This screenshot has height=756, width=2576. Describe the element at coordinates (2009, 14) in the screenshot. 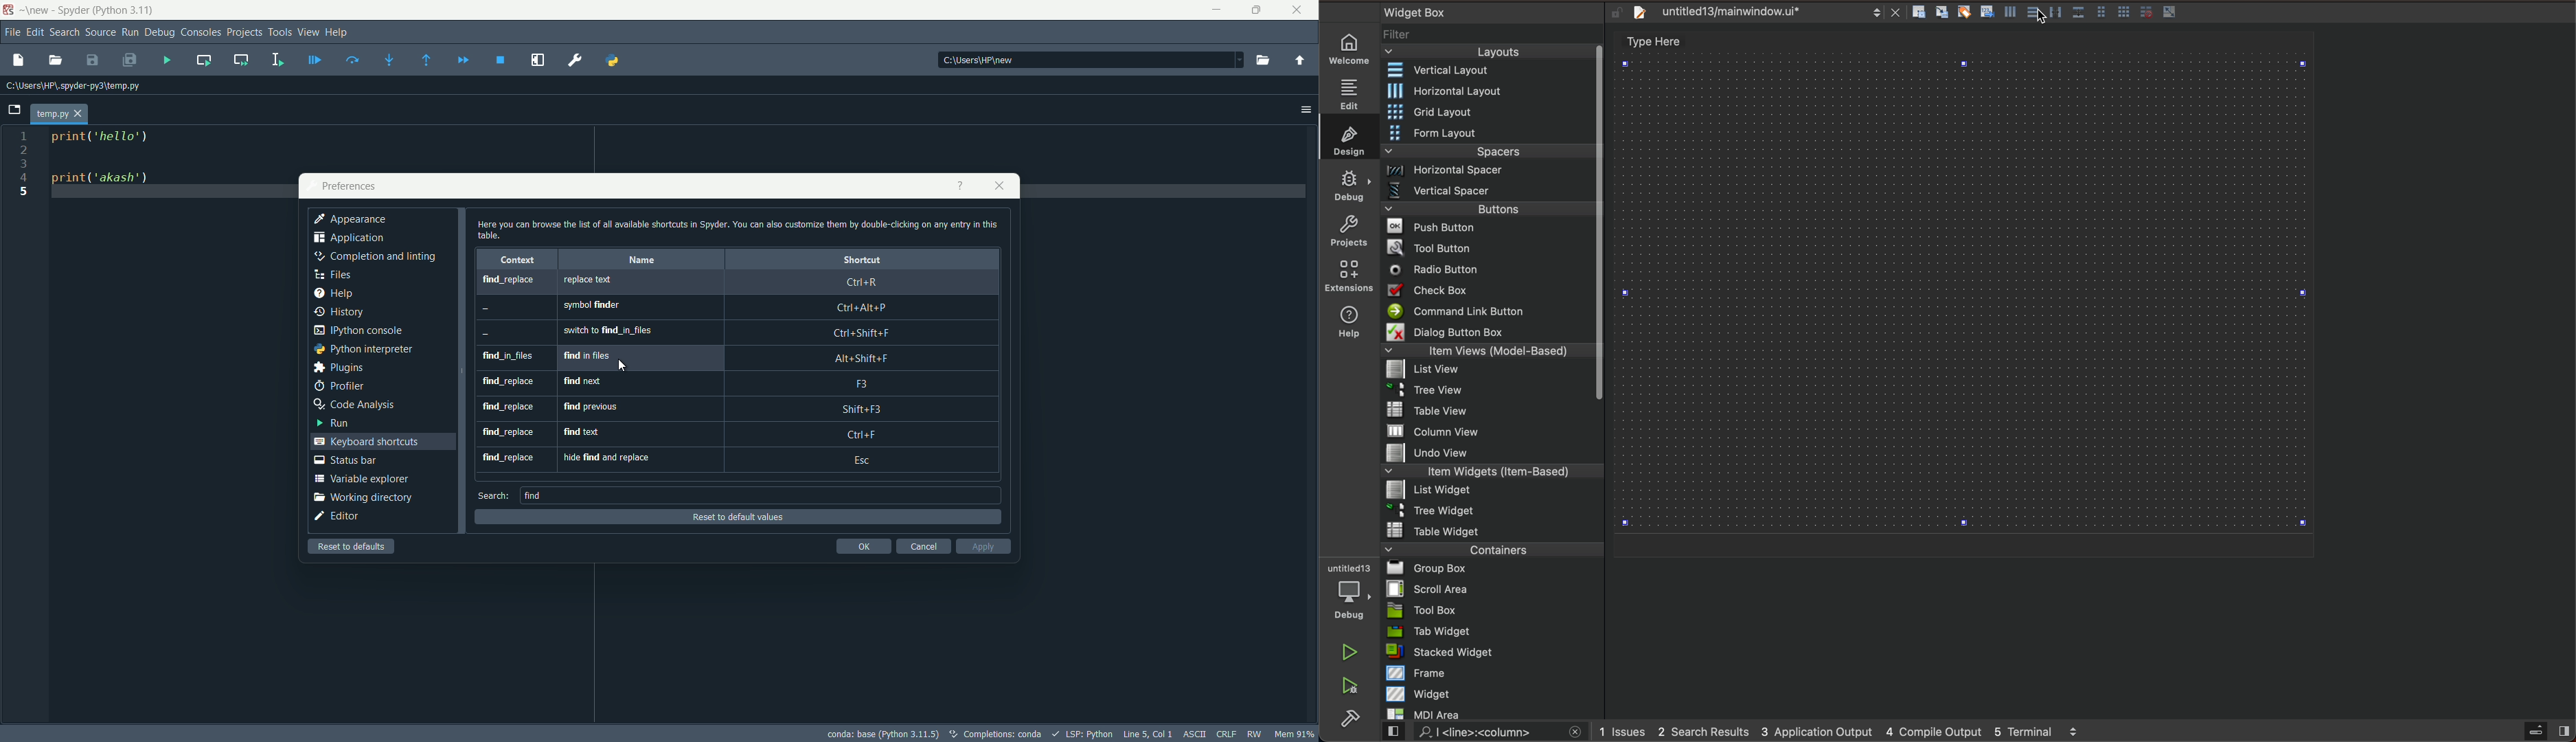

I see `vartical layout` at that location.